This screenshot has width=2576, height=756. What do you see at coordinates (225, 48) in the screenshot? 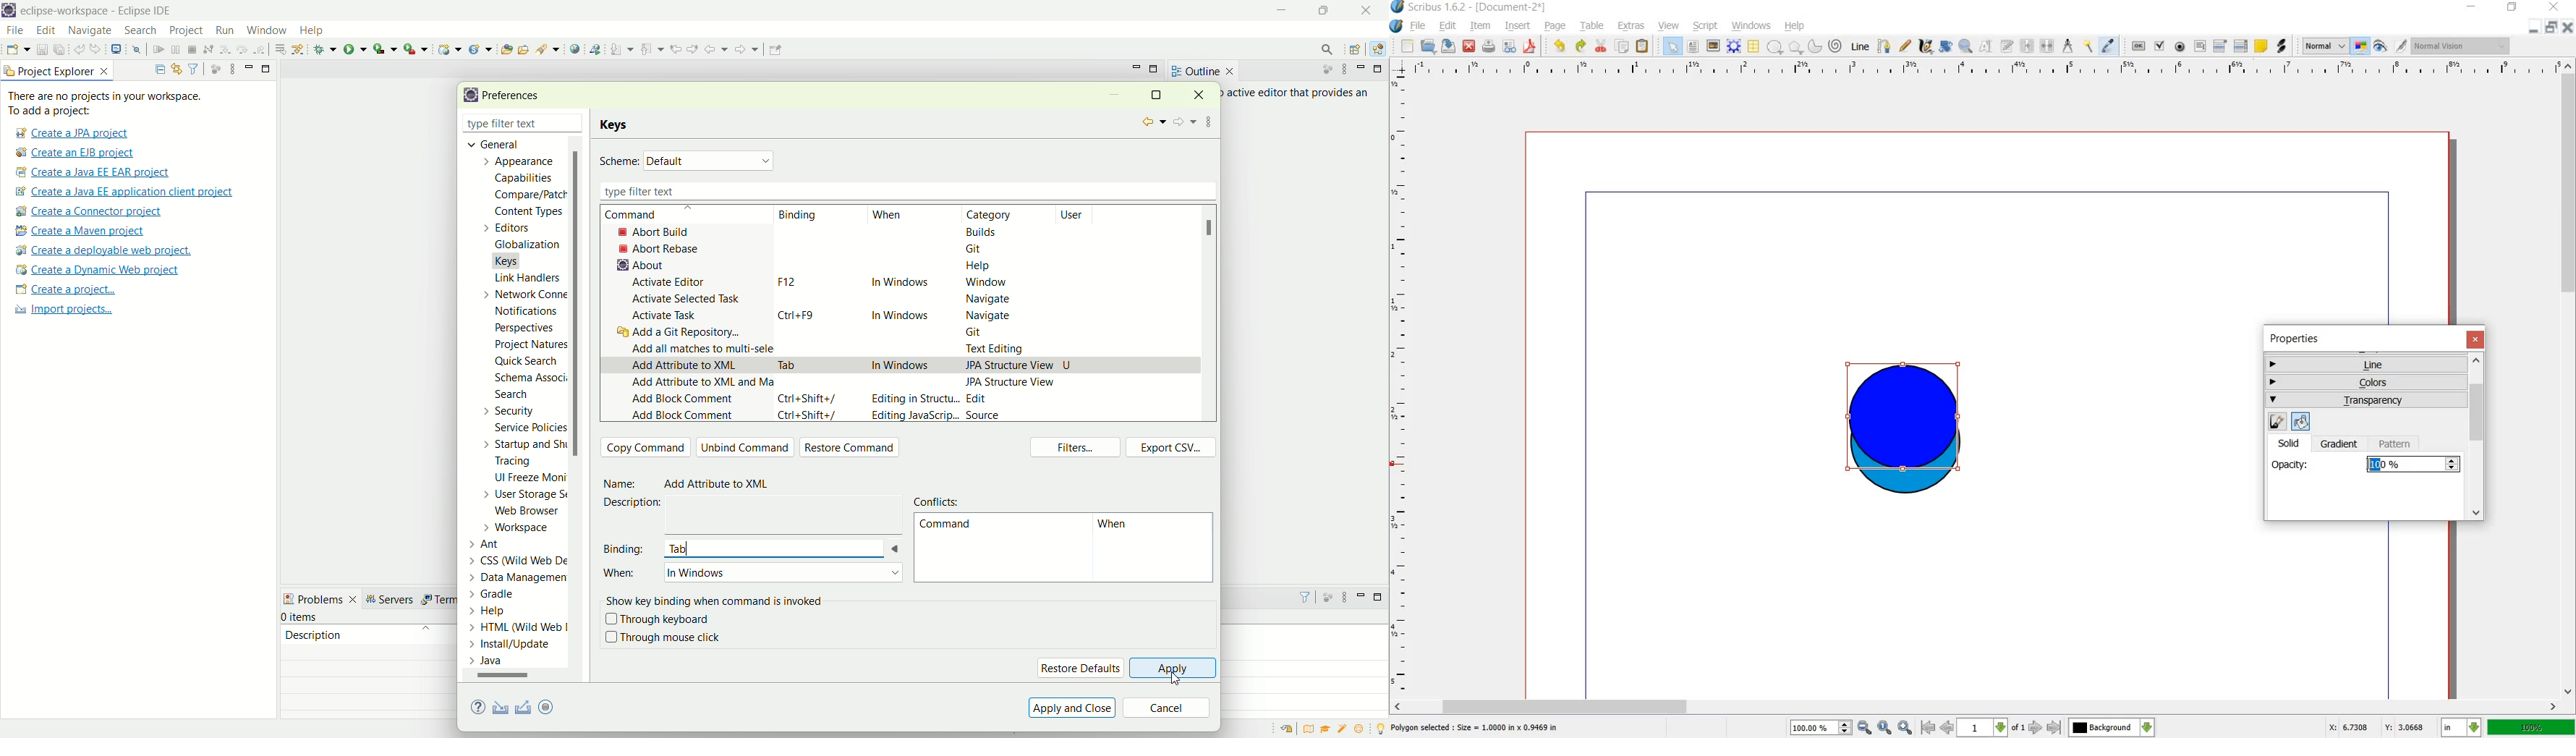
I see `step into` at bounding box center [225, 48].